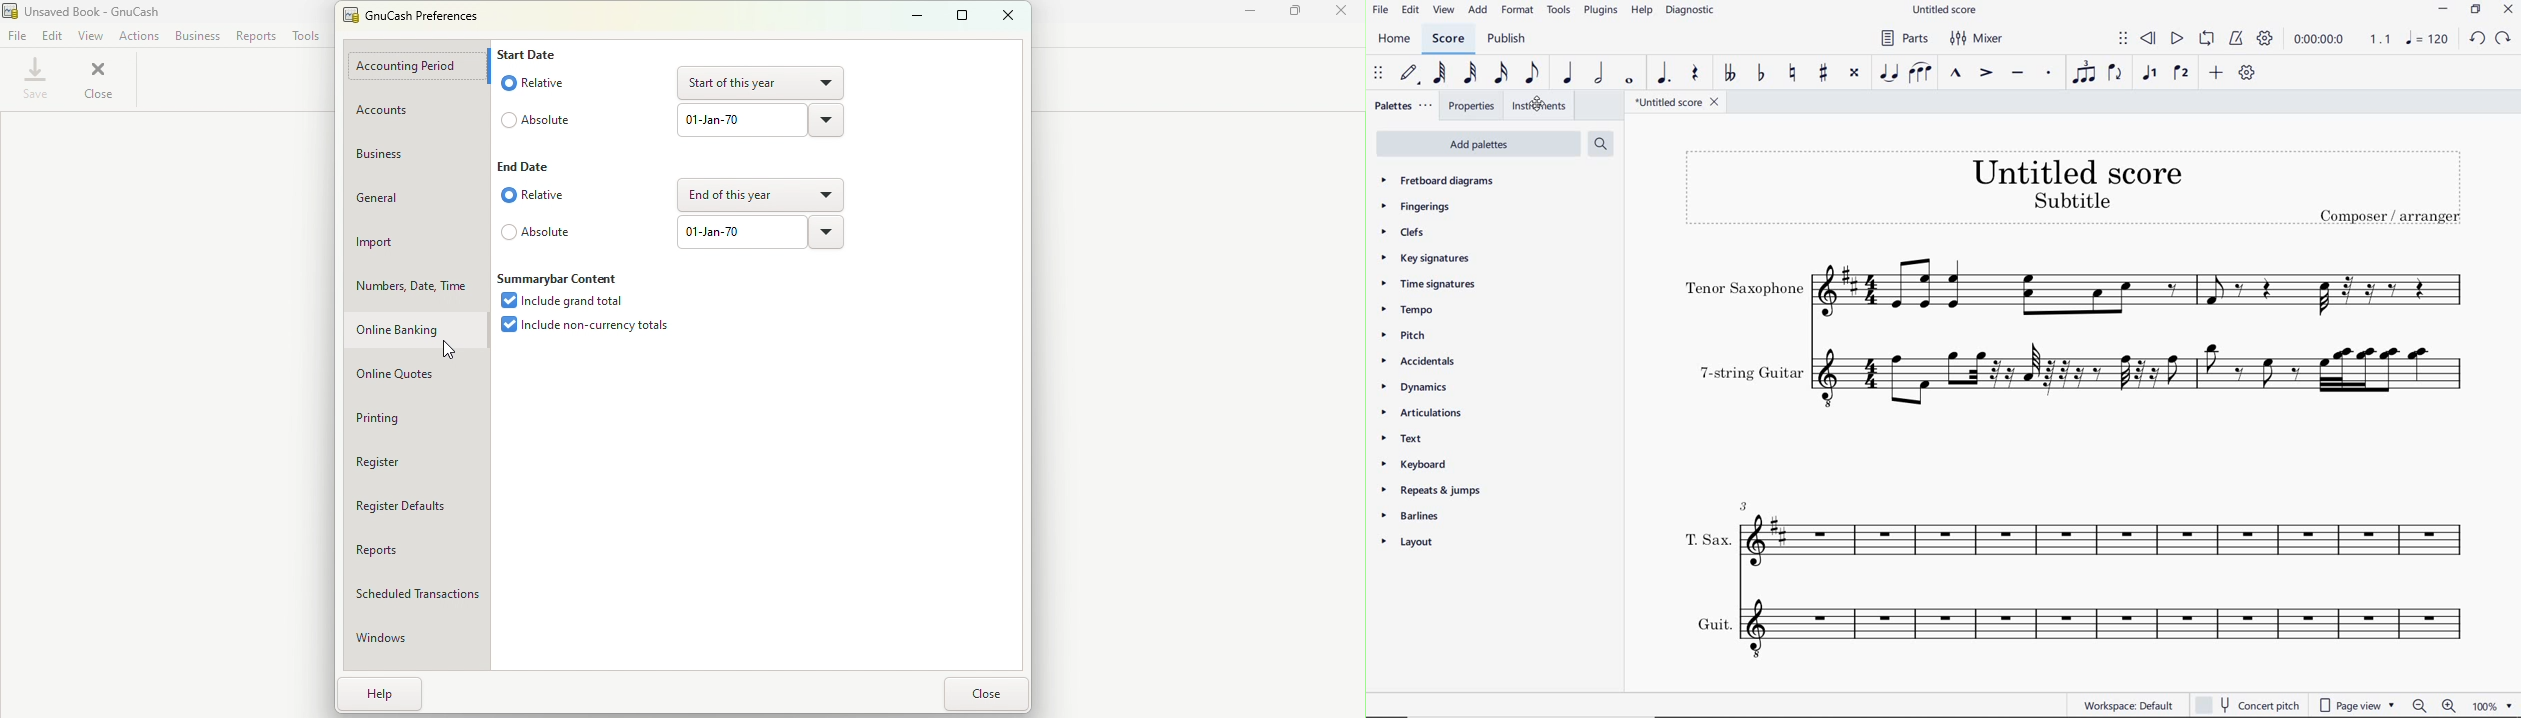 This screenshot has height=728, width=2548. What do you see at coordinates (1405, 309) in the screenshot?
I see `TEMPO` at bounding box center [1405, 309].